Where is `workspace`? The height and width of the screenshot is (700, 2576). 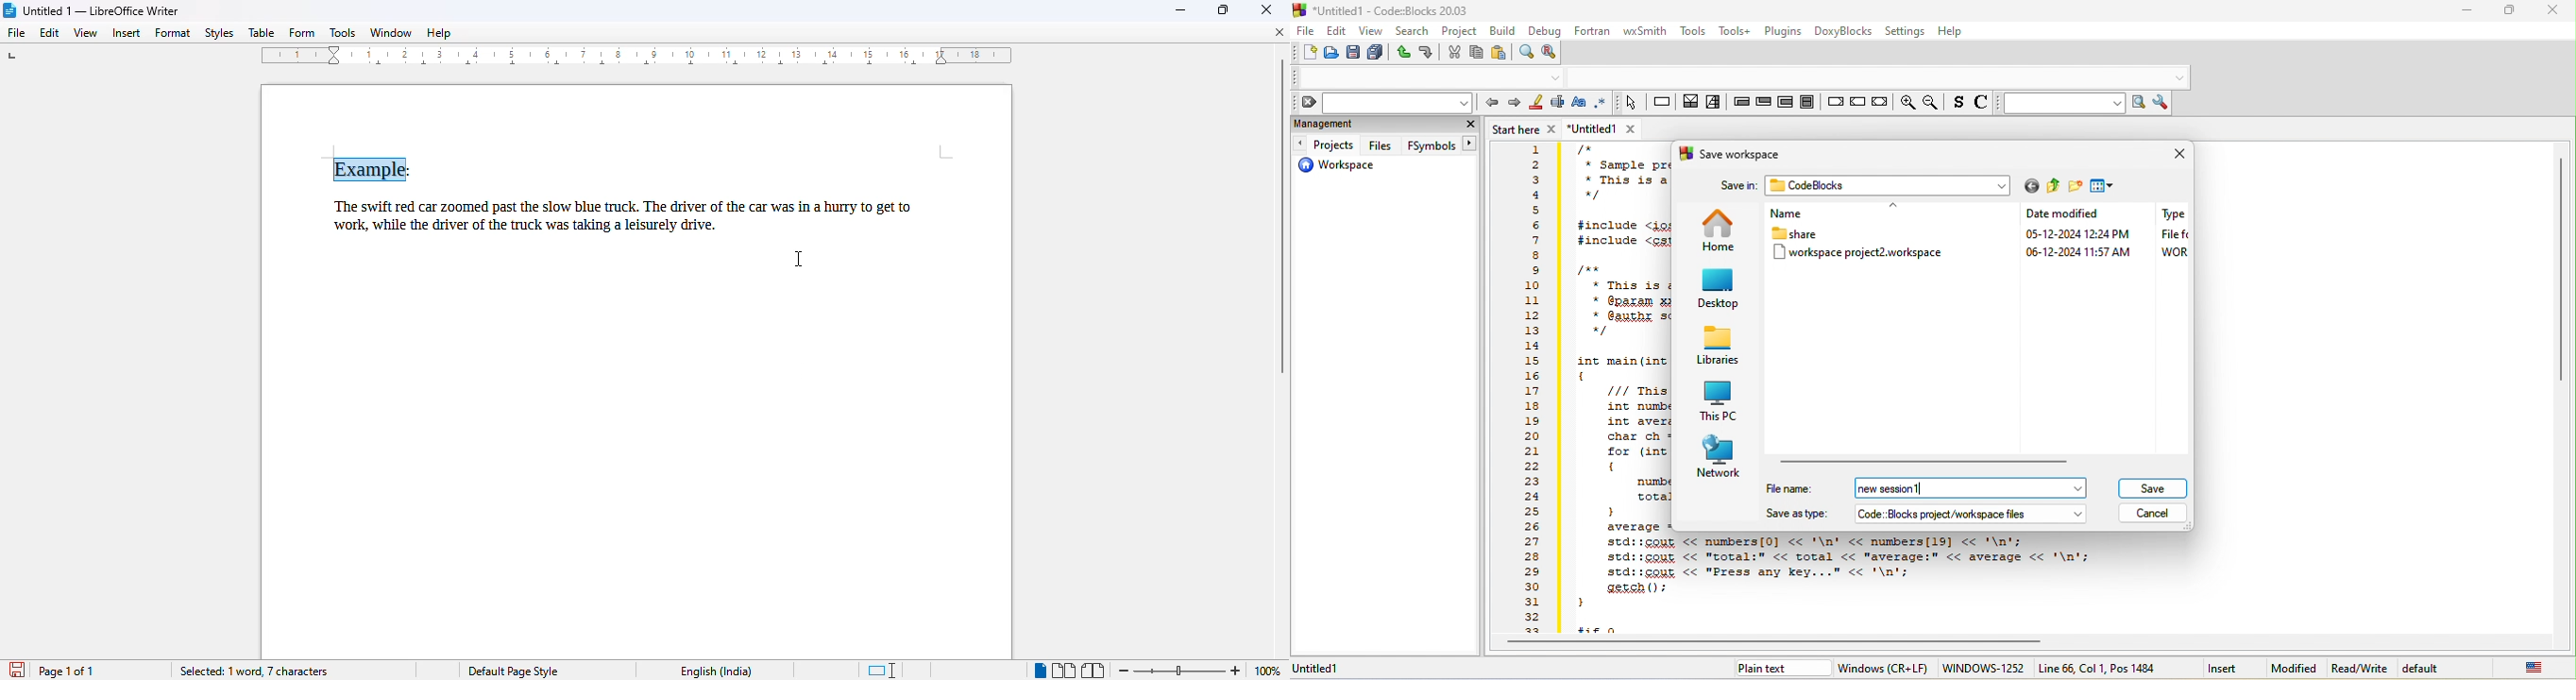 workspace is located at coordinates (1345, 166).